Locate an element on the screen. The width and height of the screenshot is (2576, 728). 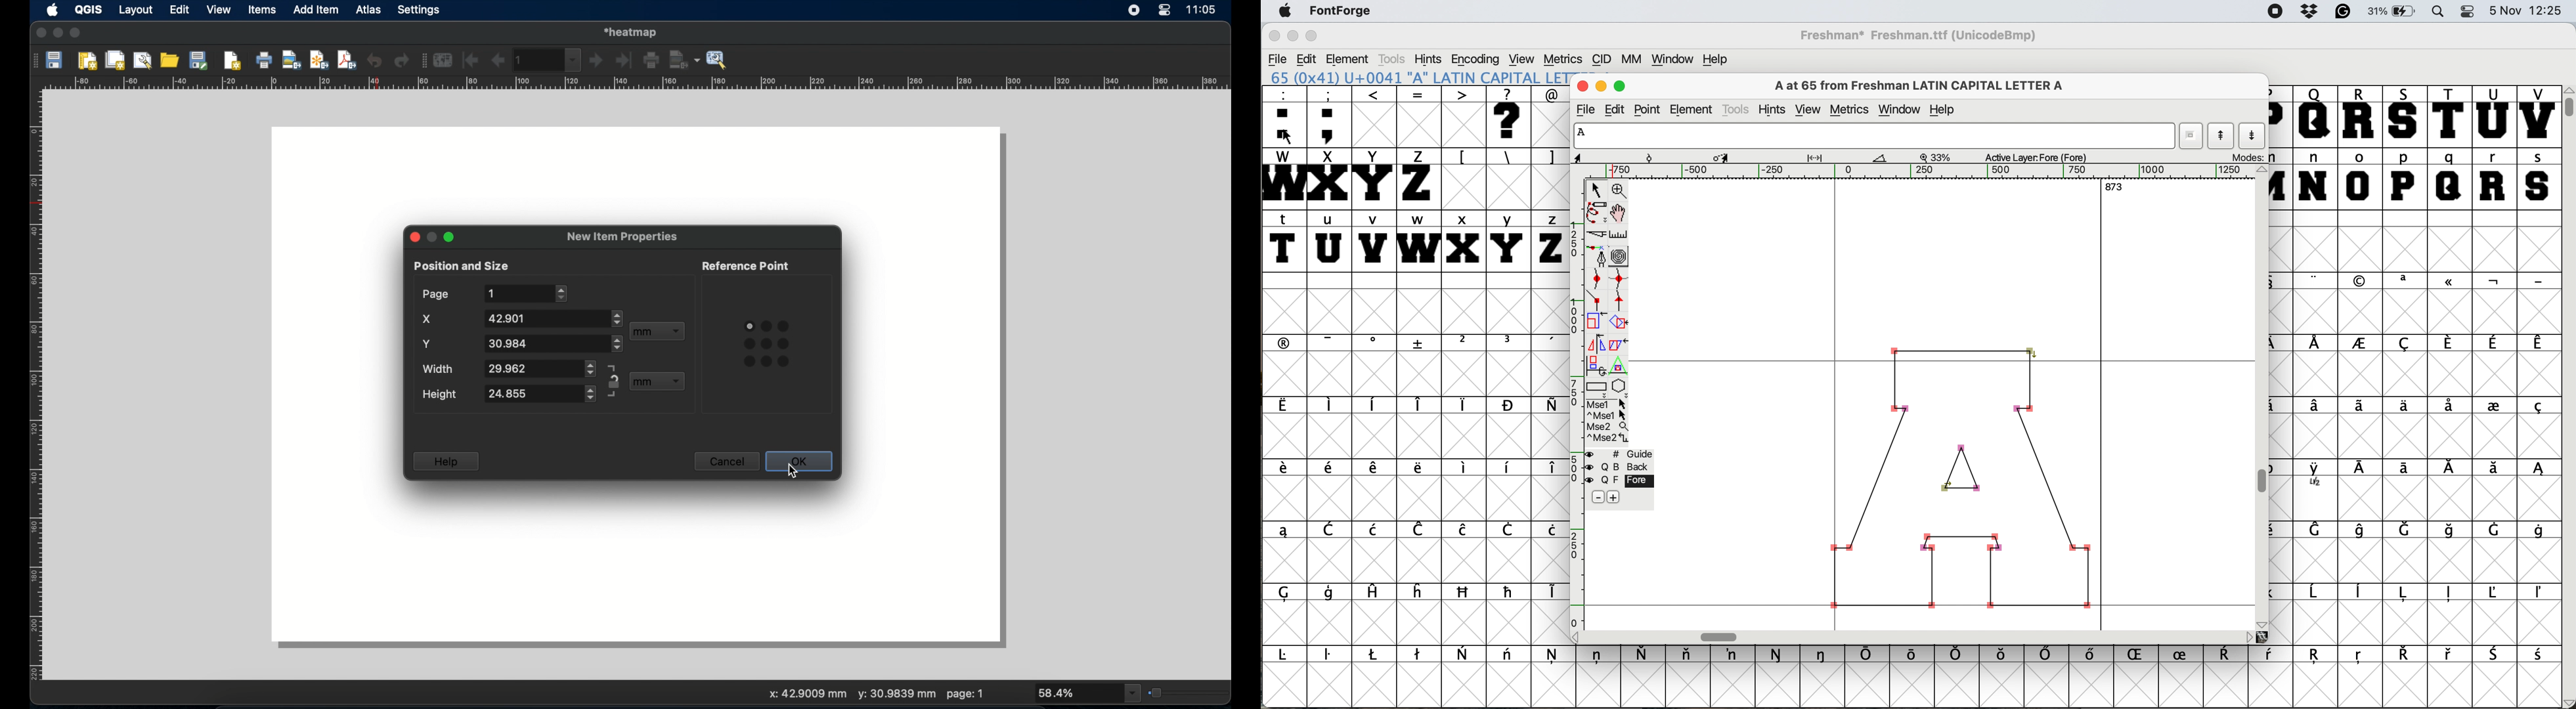
symbol is located at coordinates (1509, 405).